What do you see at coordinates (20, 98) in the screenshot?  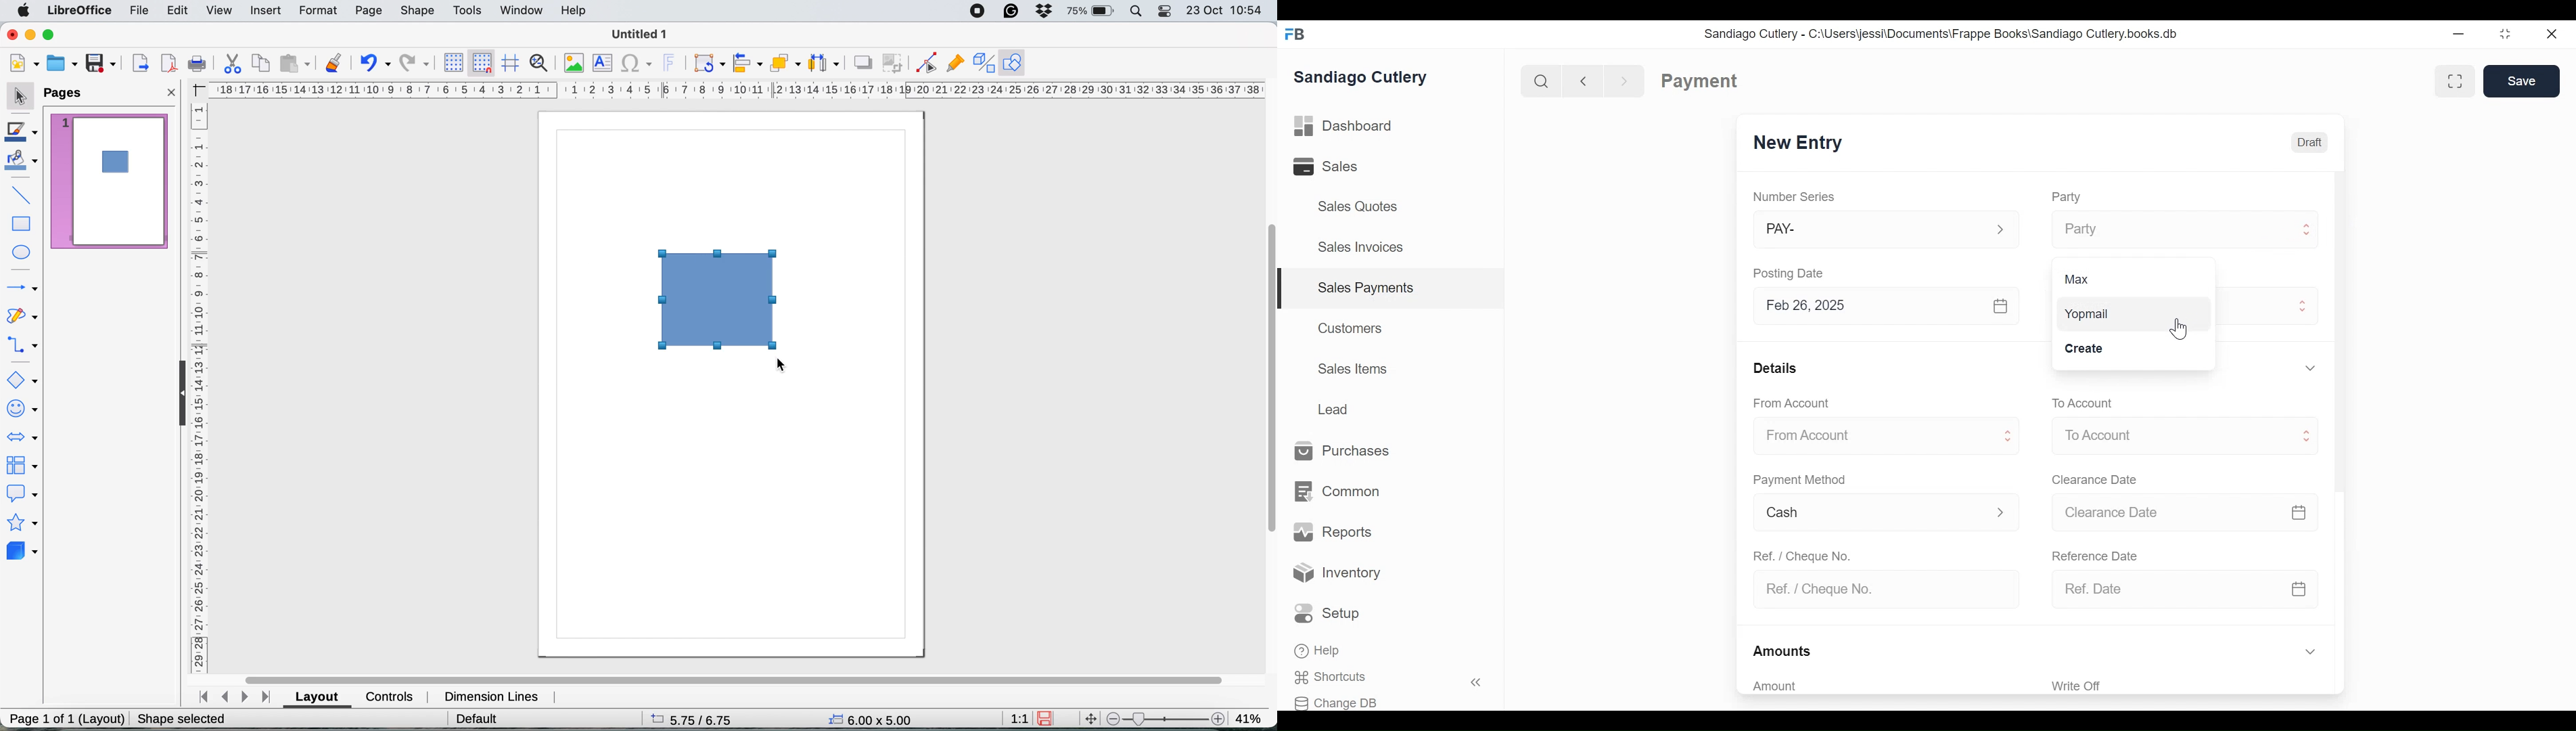 I see `selection tool` at bounding box center [20, 98].